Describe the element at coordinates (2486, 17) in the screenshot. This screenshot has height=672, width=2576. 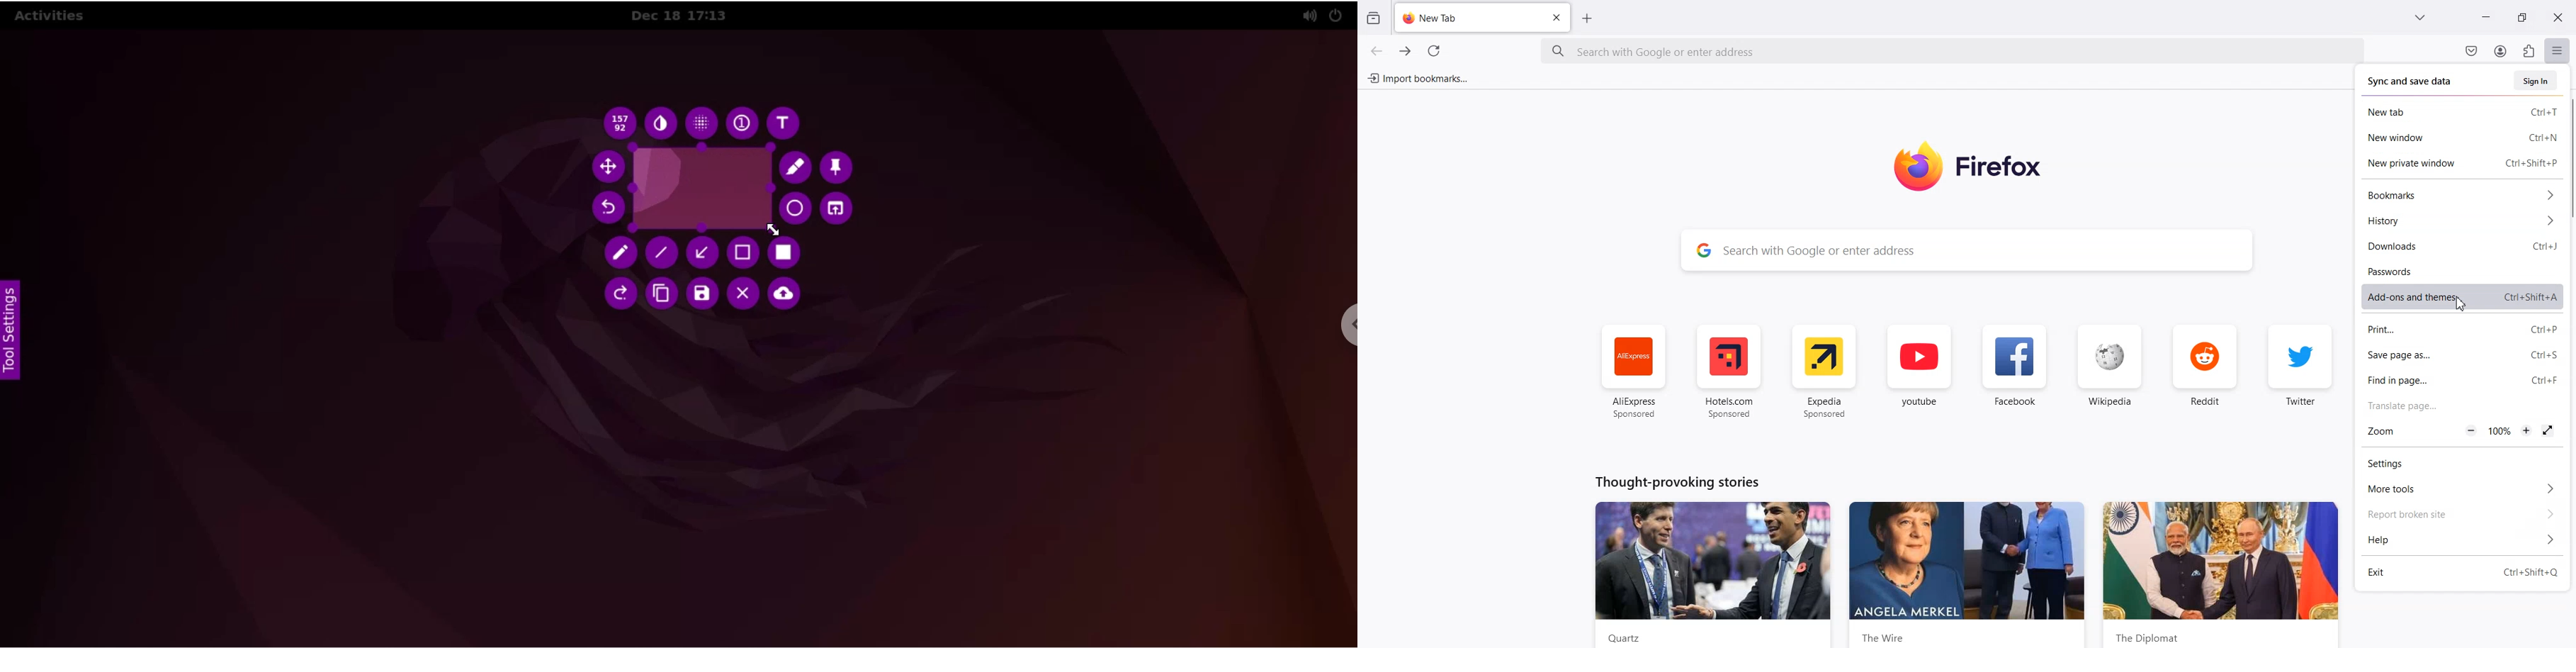
I see `Minimize` at that location.